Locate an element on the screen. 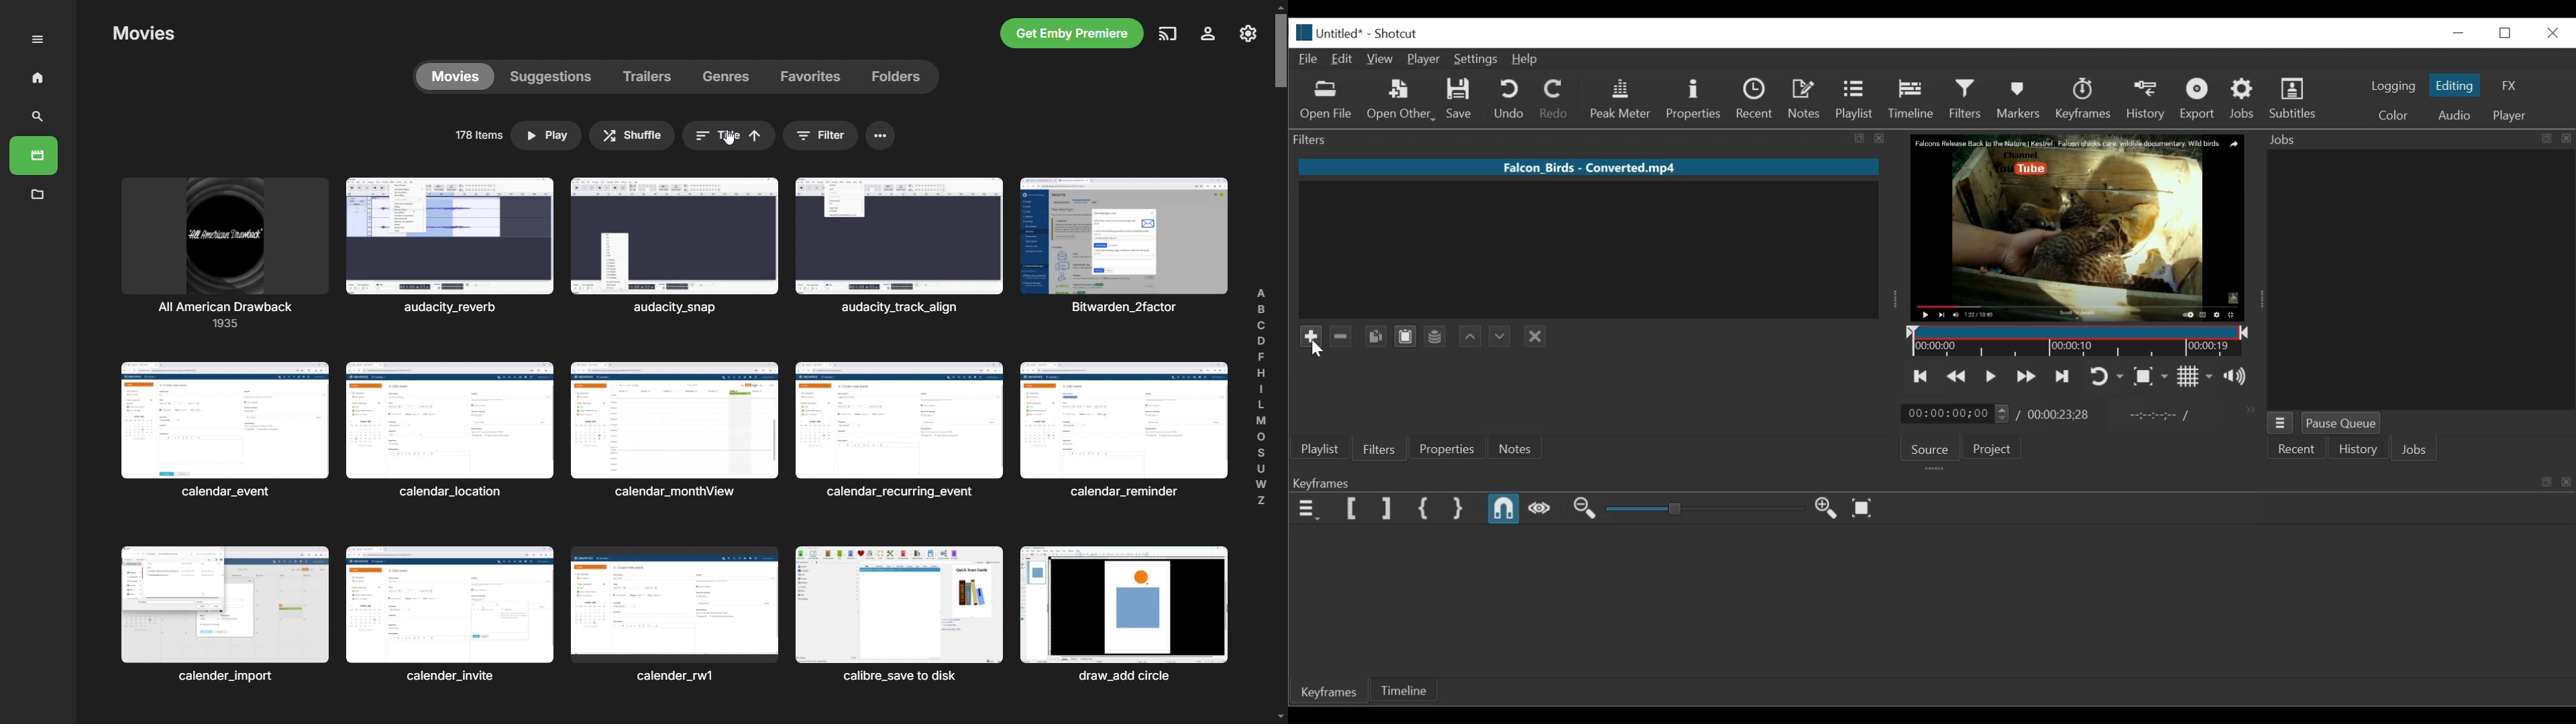 The height and width of the screenshot is (728, 2576). Export is located at coordinates (2198, 99).